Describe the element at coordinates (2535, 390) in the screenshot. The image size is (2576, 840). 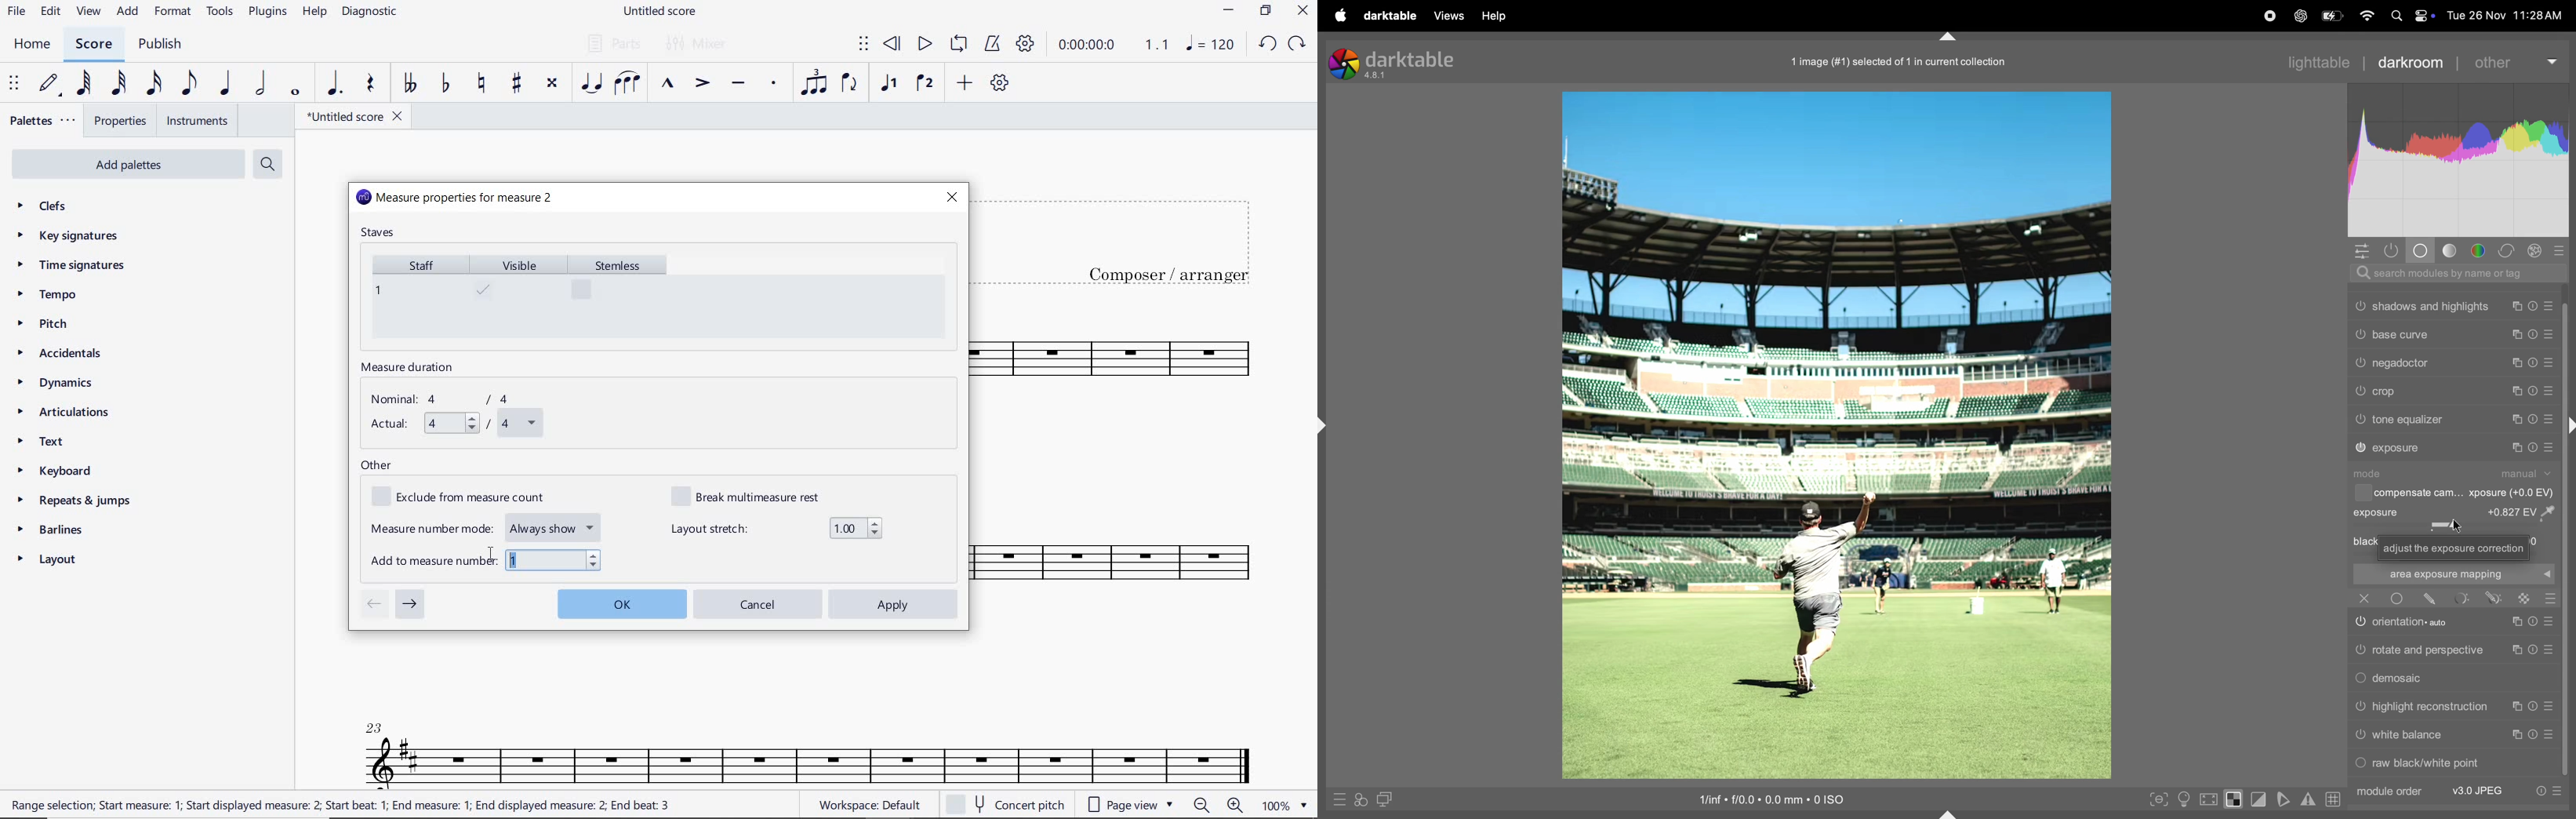
I see `reset presets` at that location.